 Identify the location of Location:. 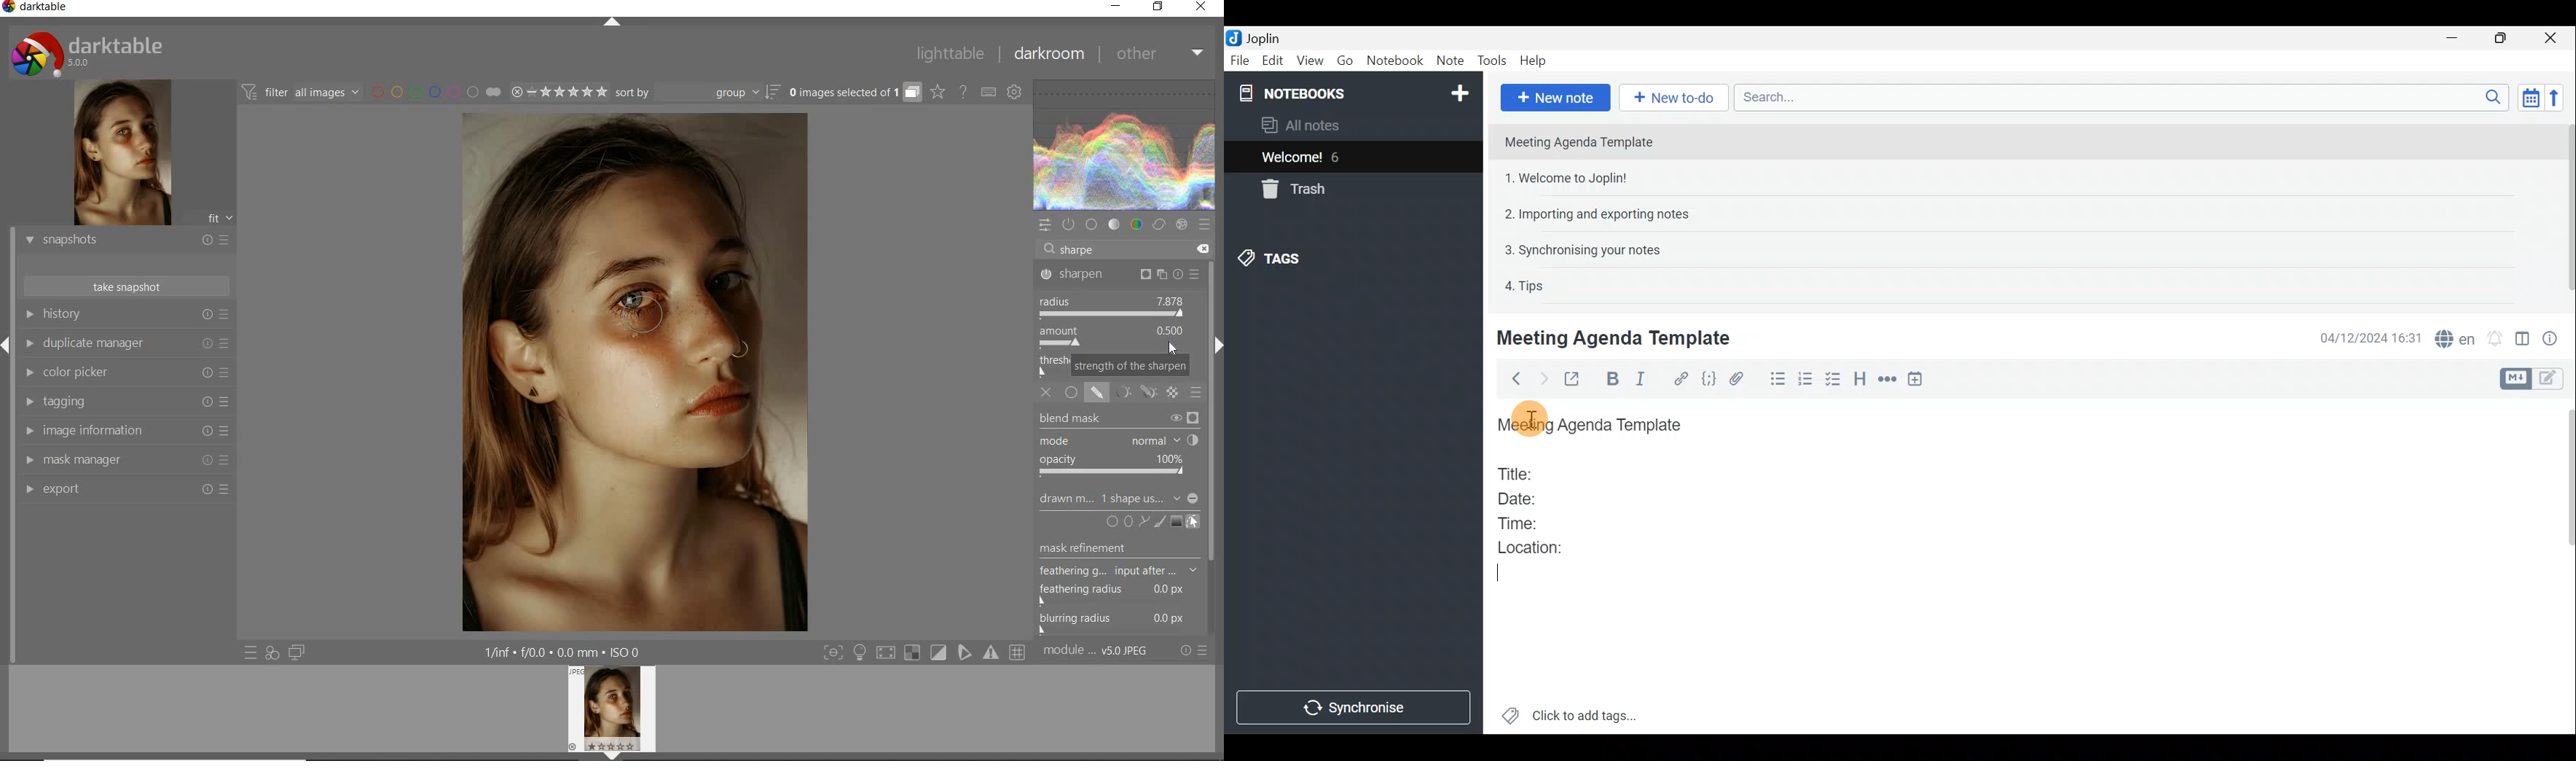
(1535, 548).